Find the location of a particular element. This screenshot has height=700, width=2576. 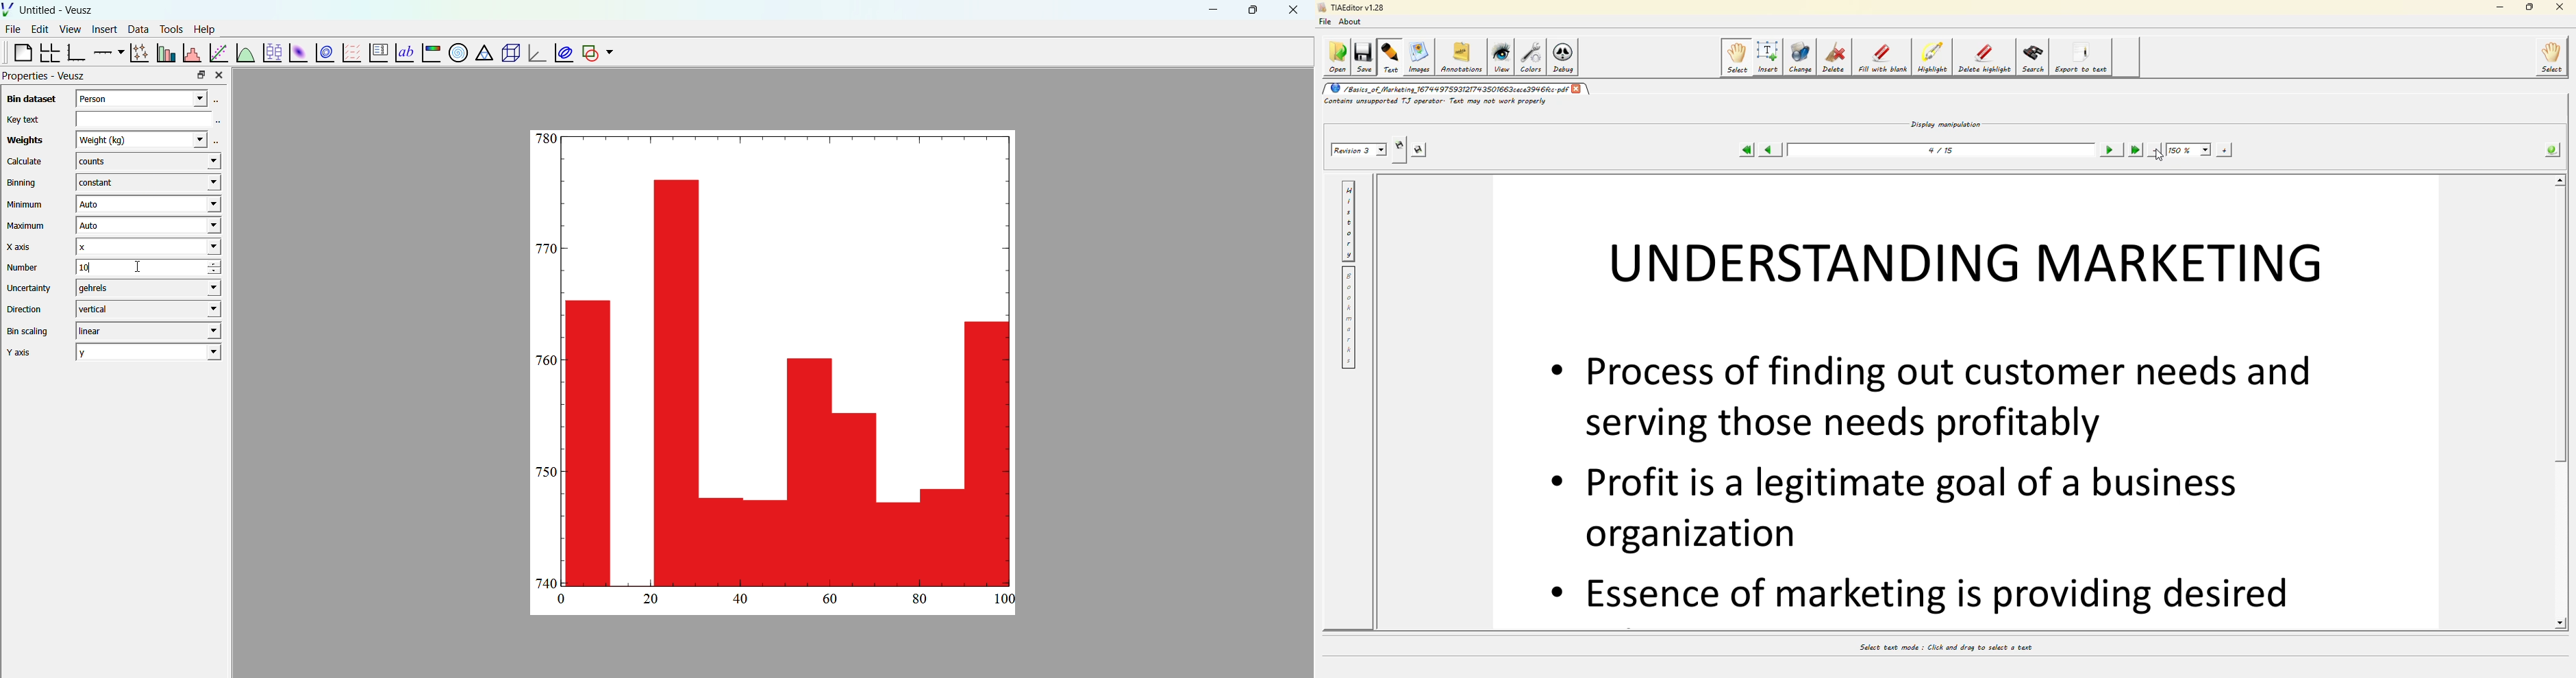

Histogram of a dataset is located at coordinates (191, 51).